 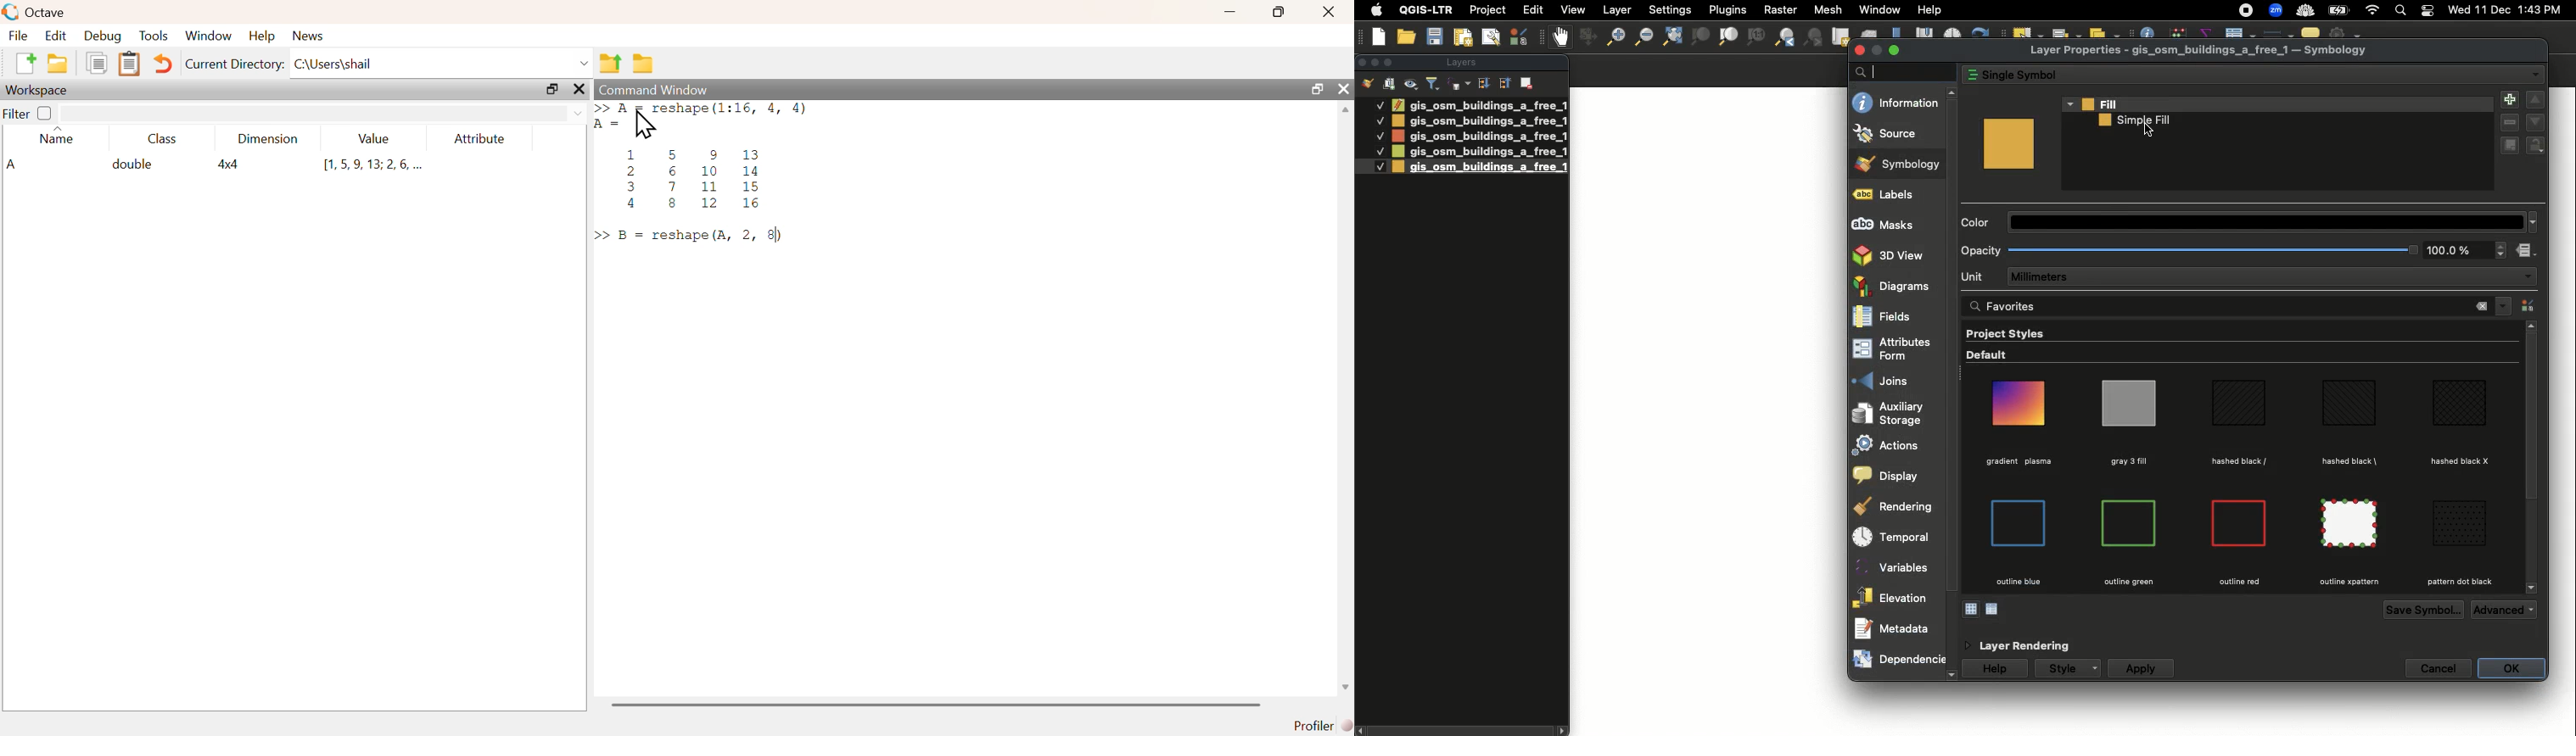 What do you see at coordinates (2531, 589) in the screenshot?
I see `down` at bounding box center [2531, 589].